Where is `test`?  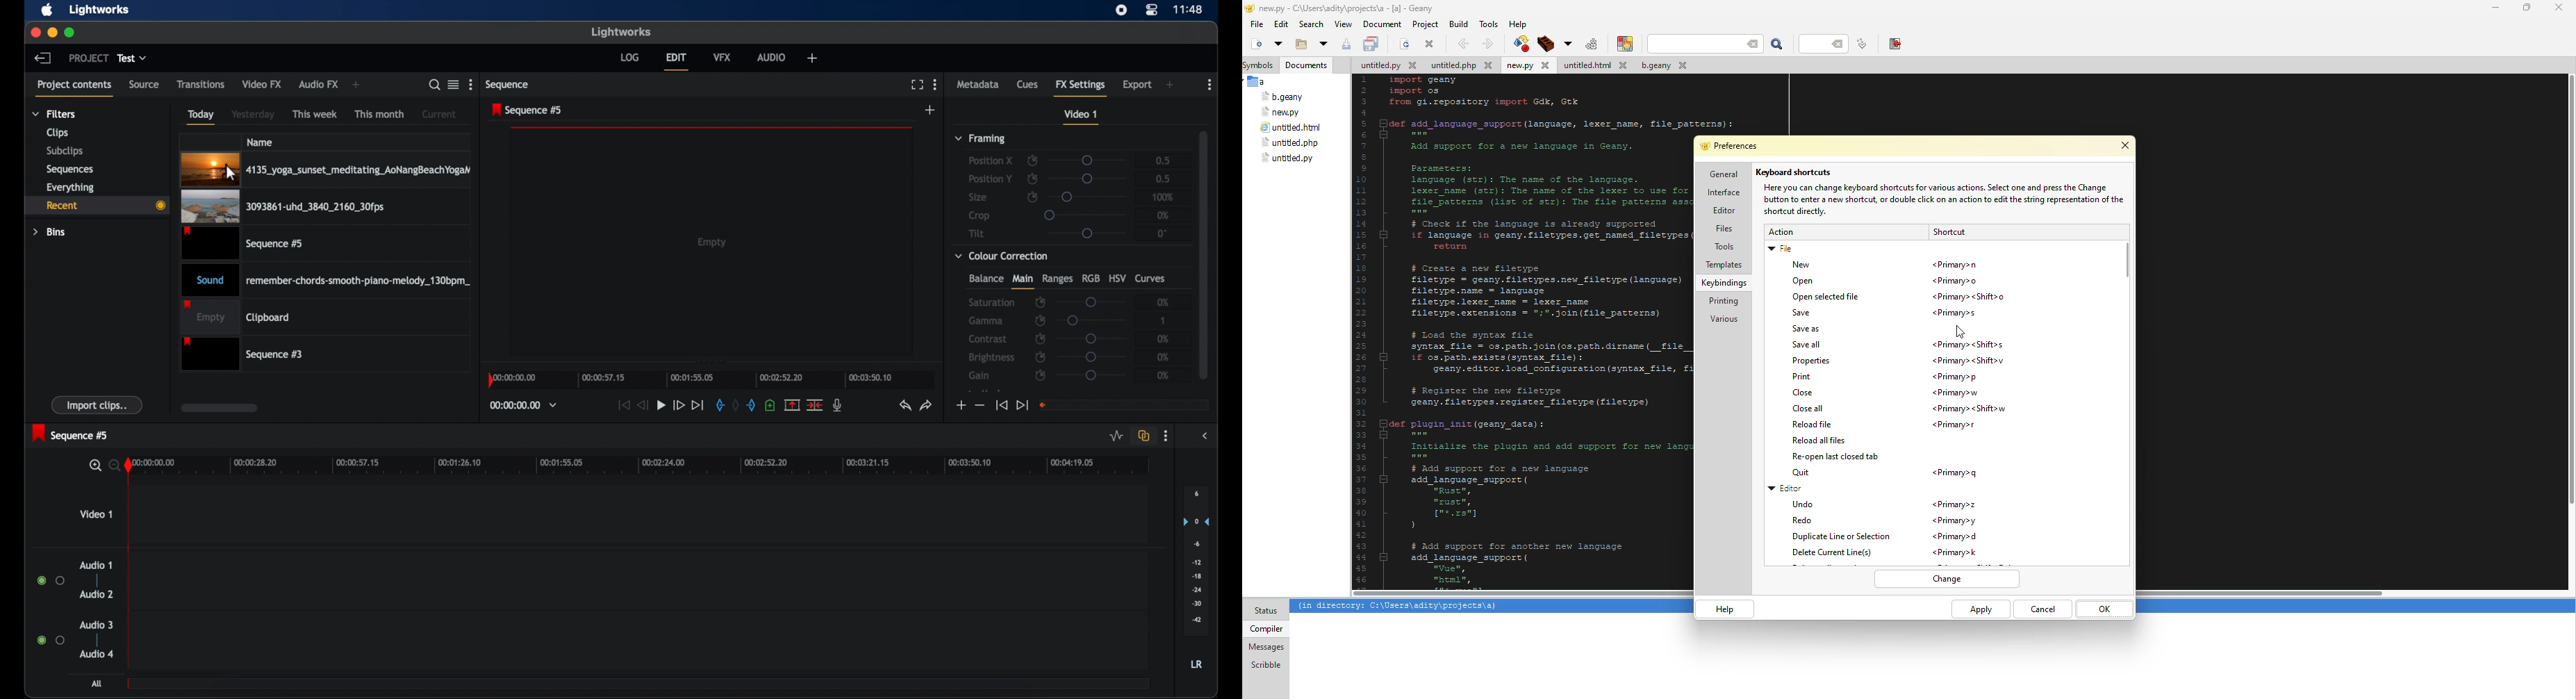
test is located at coordinates (133, 58).